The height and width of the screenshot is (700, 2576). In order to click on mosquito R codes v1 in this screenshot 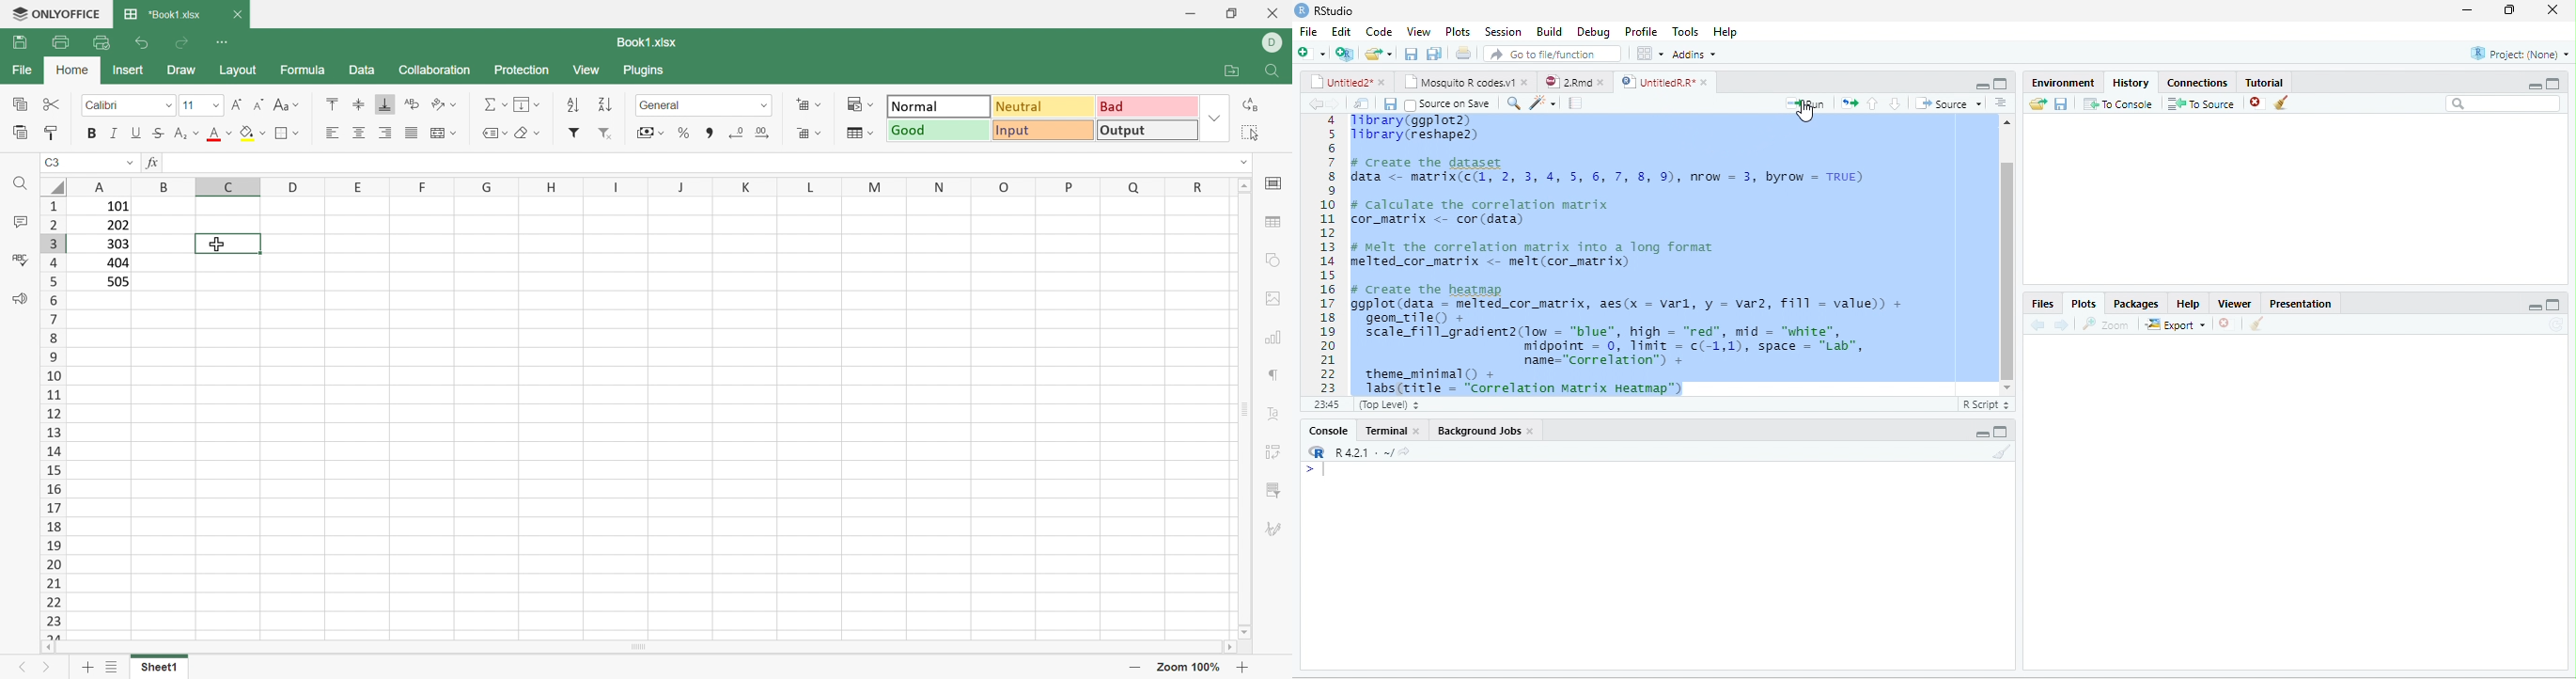, I will do `click(1464, 82)`.